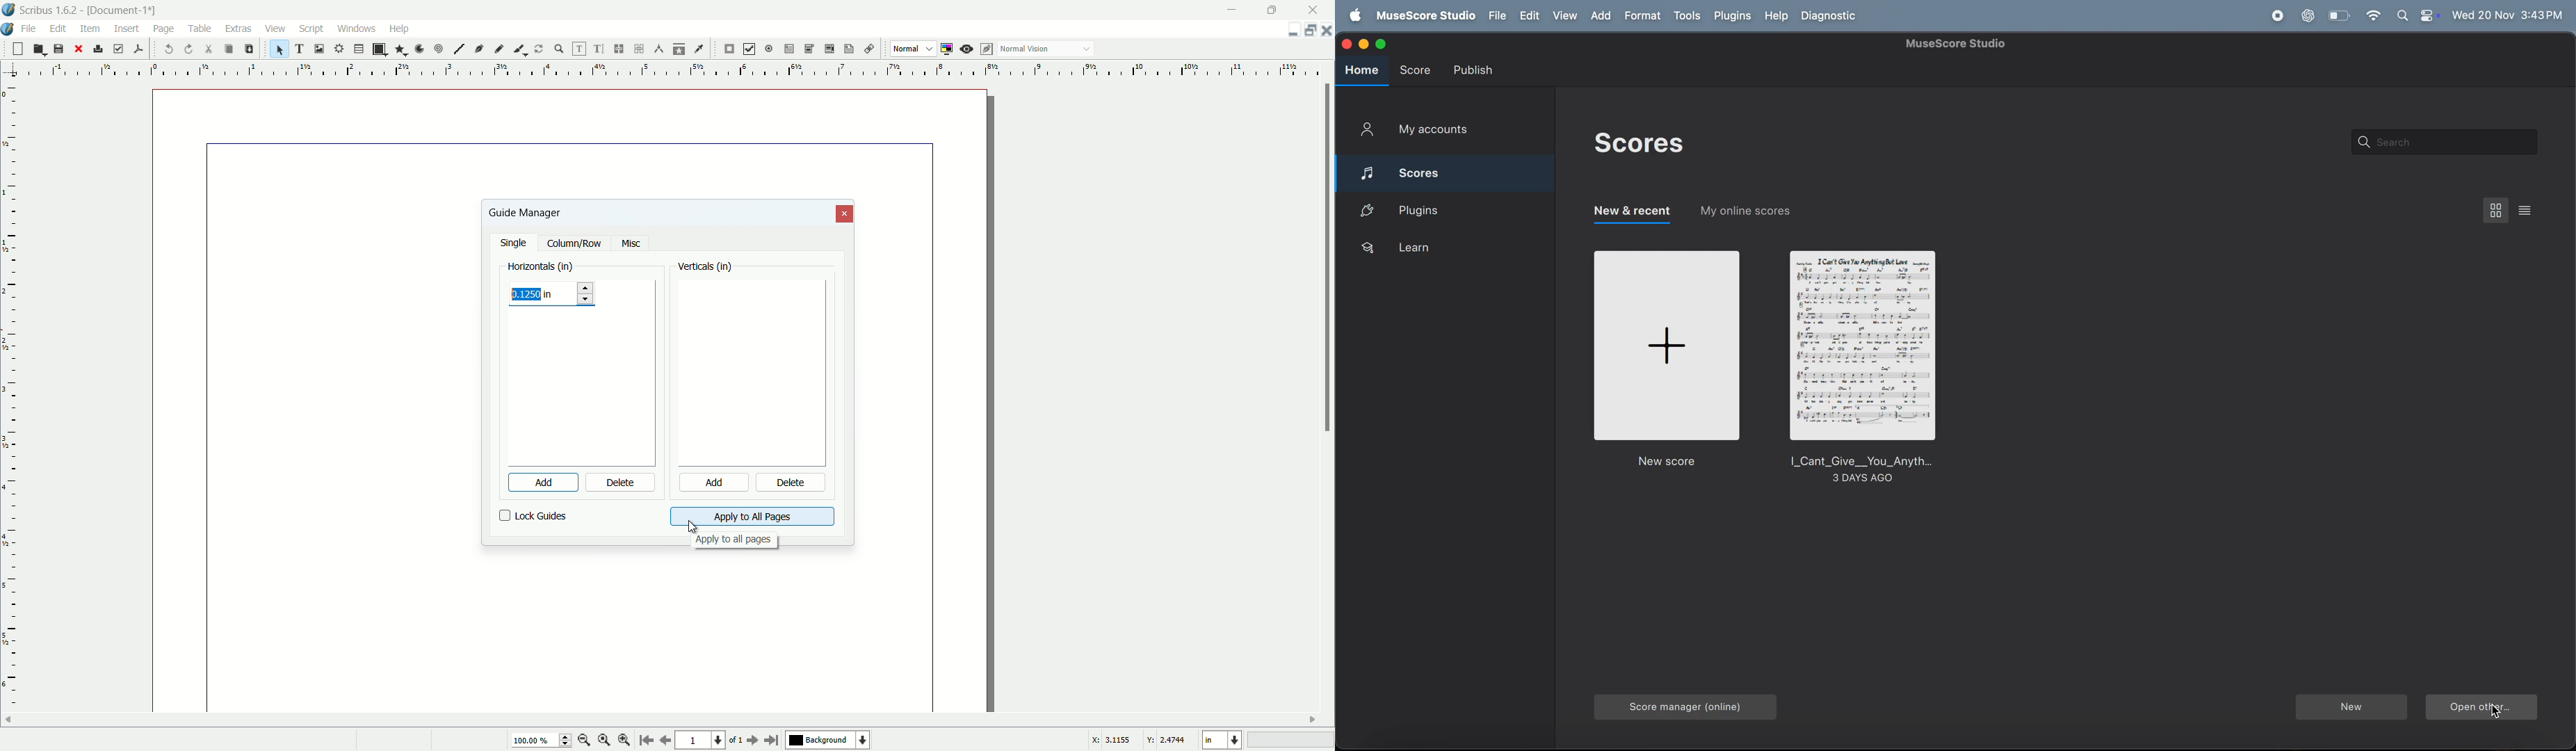 Image resolution: width=2576 pixels, height=756 pixels. What do you see at coordinates (729, 49) in the screenshot?
I see `pdf push button` at bounding box center [729, 49].